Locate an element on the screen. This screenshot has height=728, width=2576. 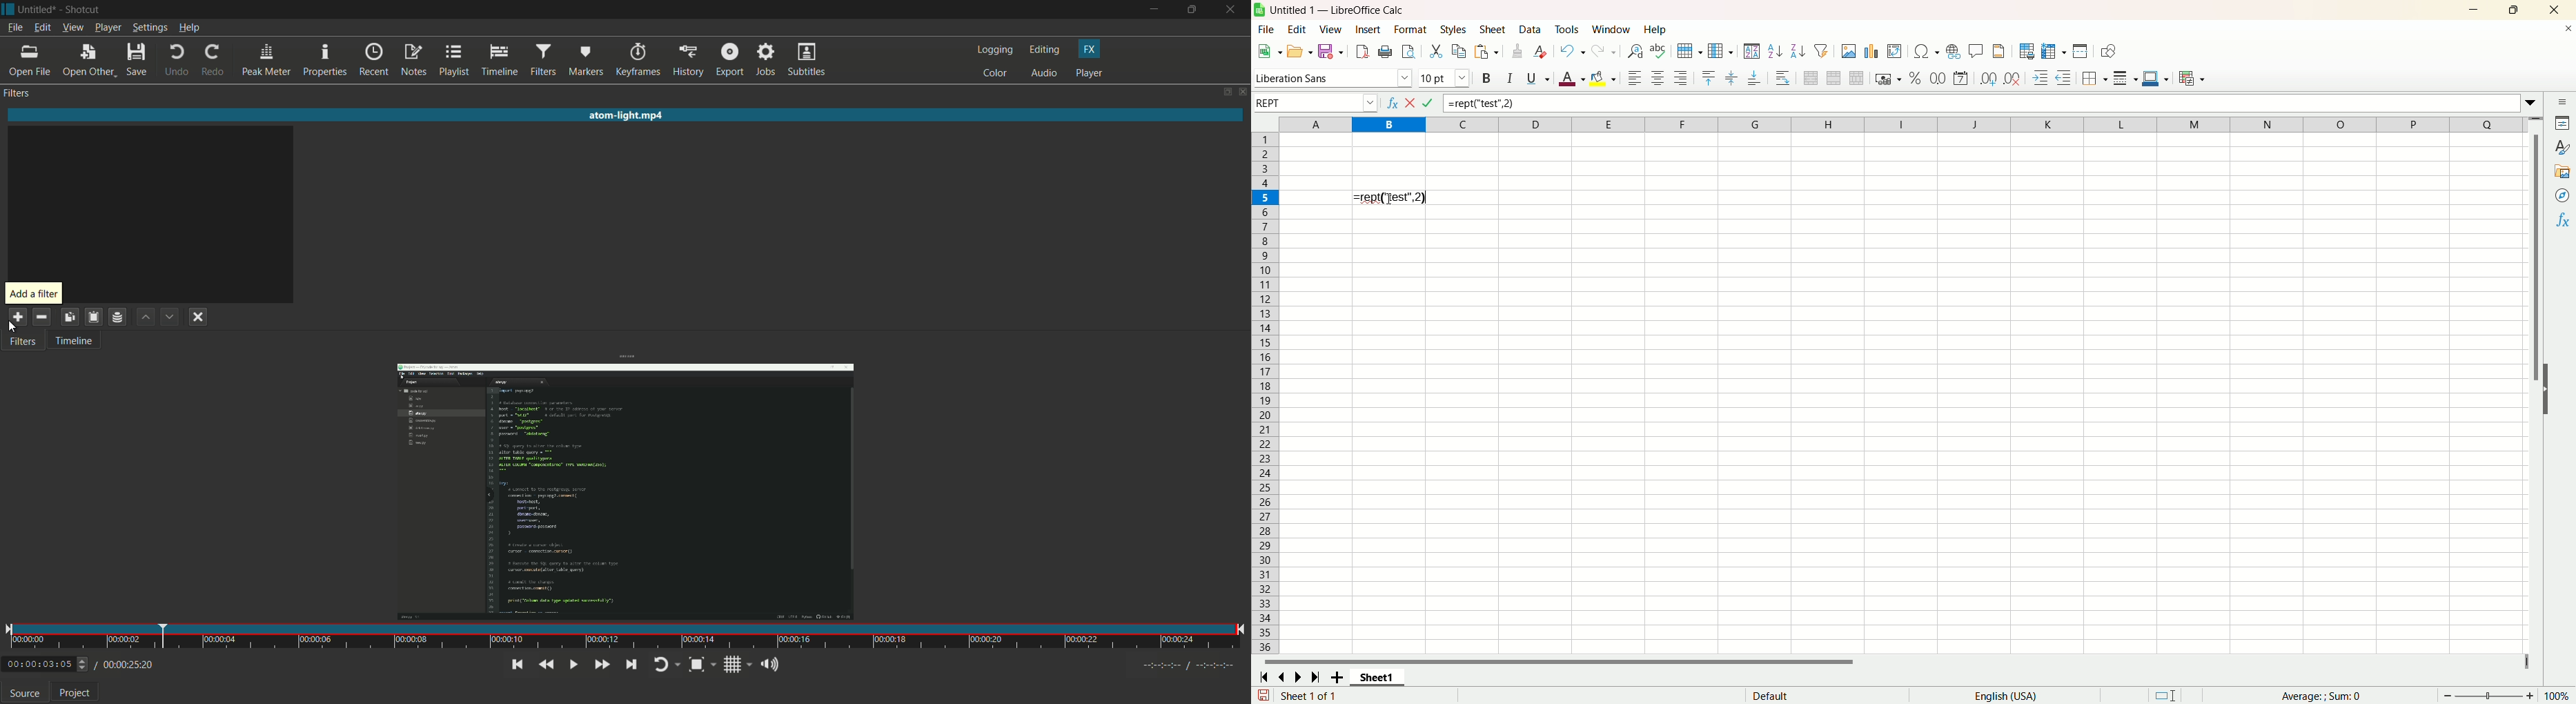
column selected is located at coordinates (1388, 125).